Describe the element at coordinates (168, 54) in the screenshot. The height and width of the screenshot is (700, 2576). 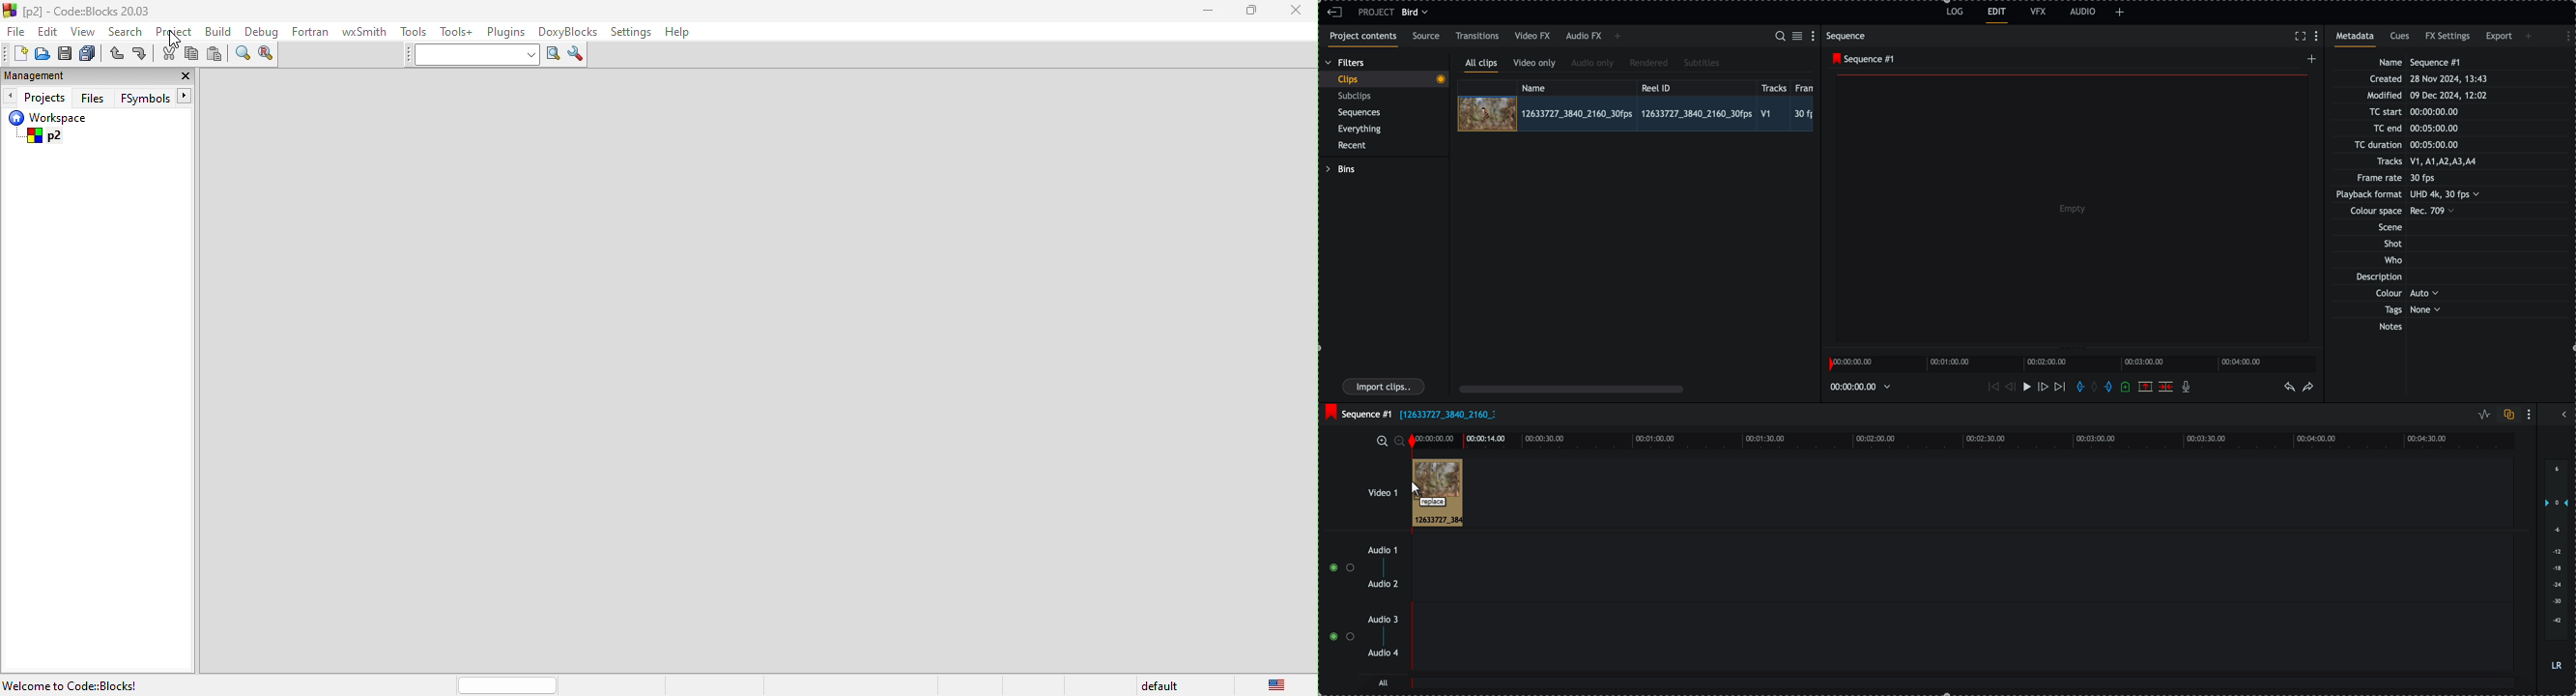
I see `cut` at that location.